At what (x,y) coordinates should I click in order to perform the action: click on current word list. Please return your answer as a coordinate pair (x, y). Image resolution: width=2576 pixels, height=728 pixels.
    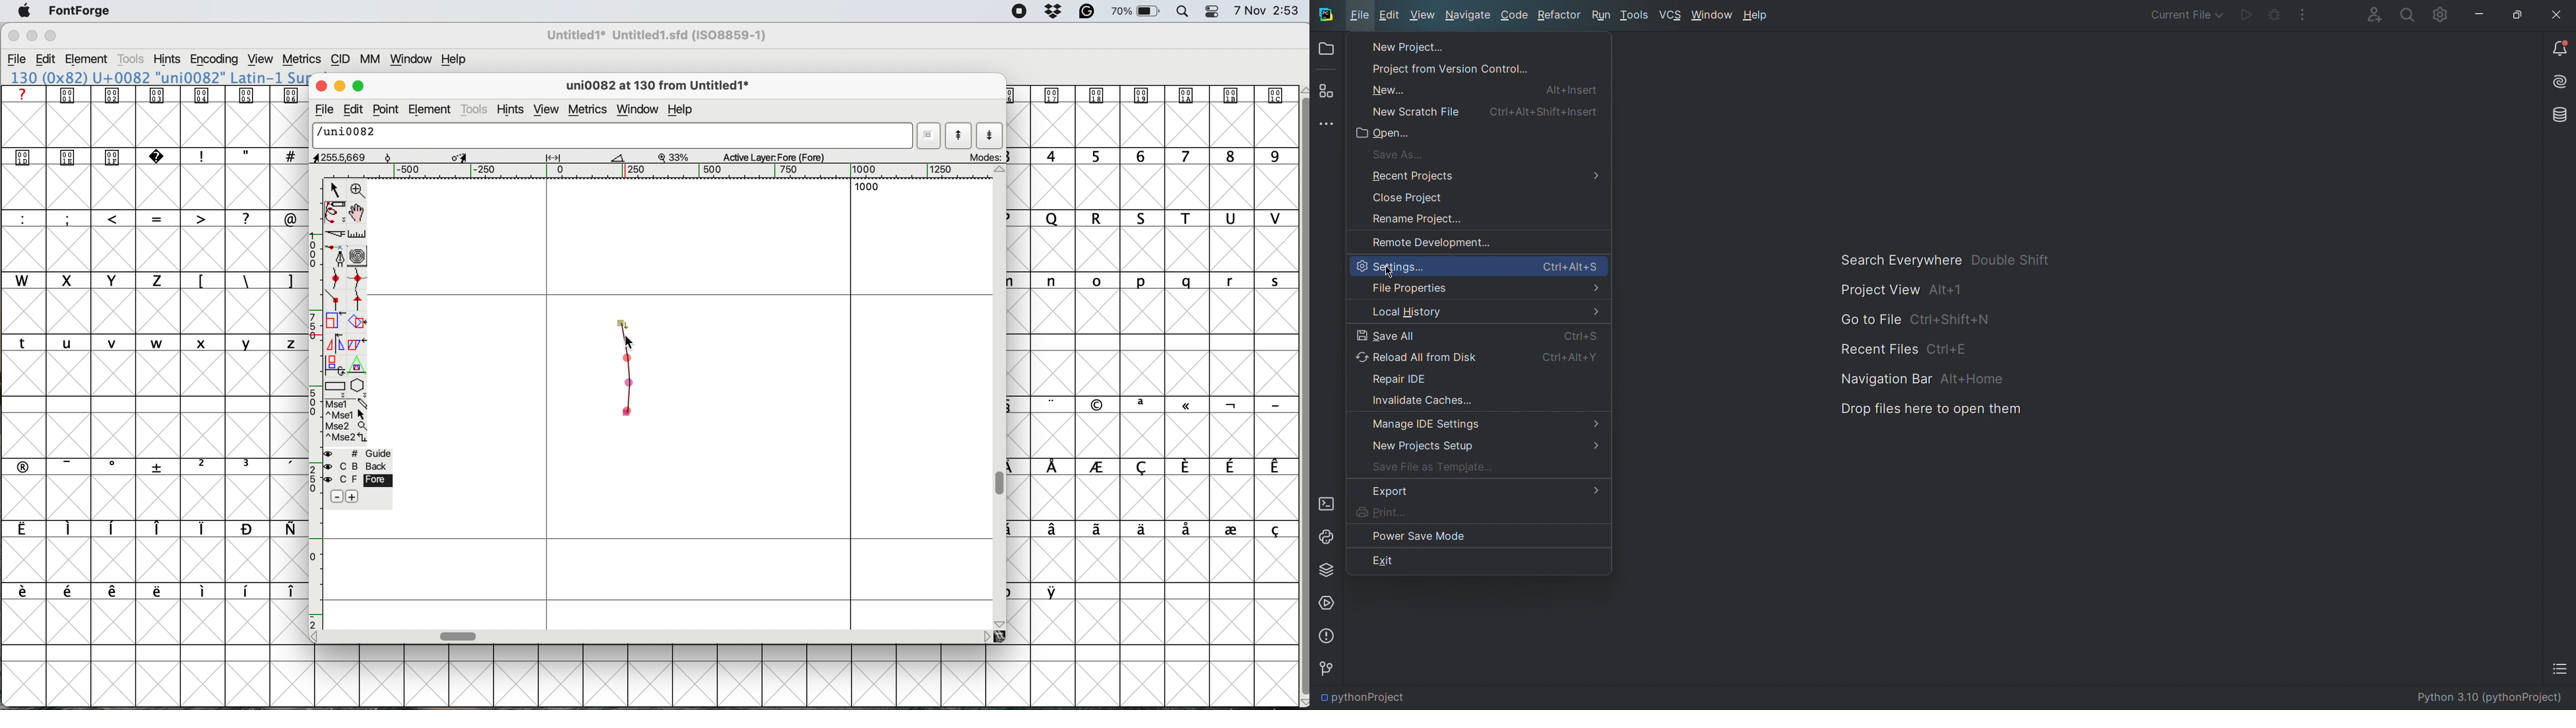
    Looking at the image, I should click on (930, 135).